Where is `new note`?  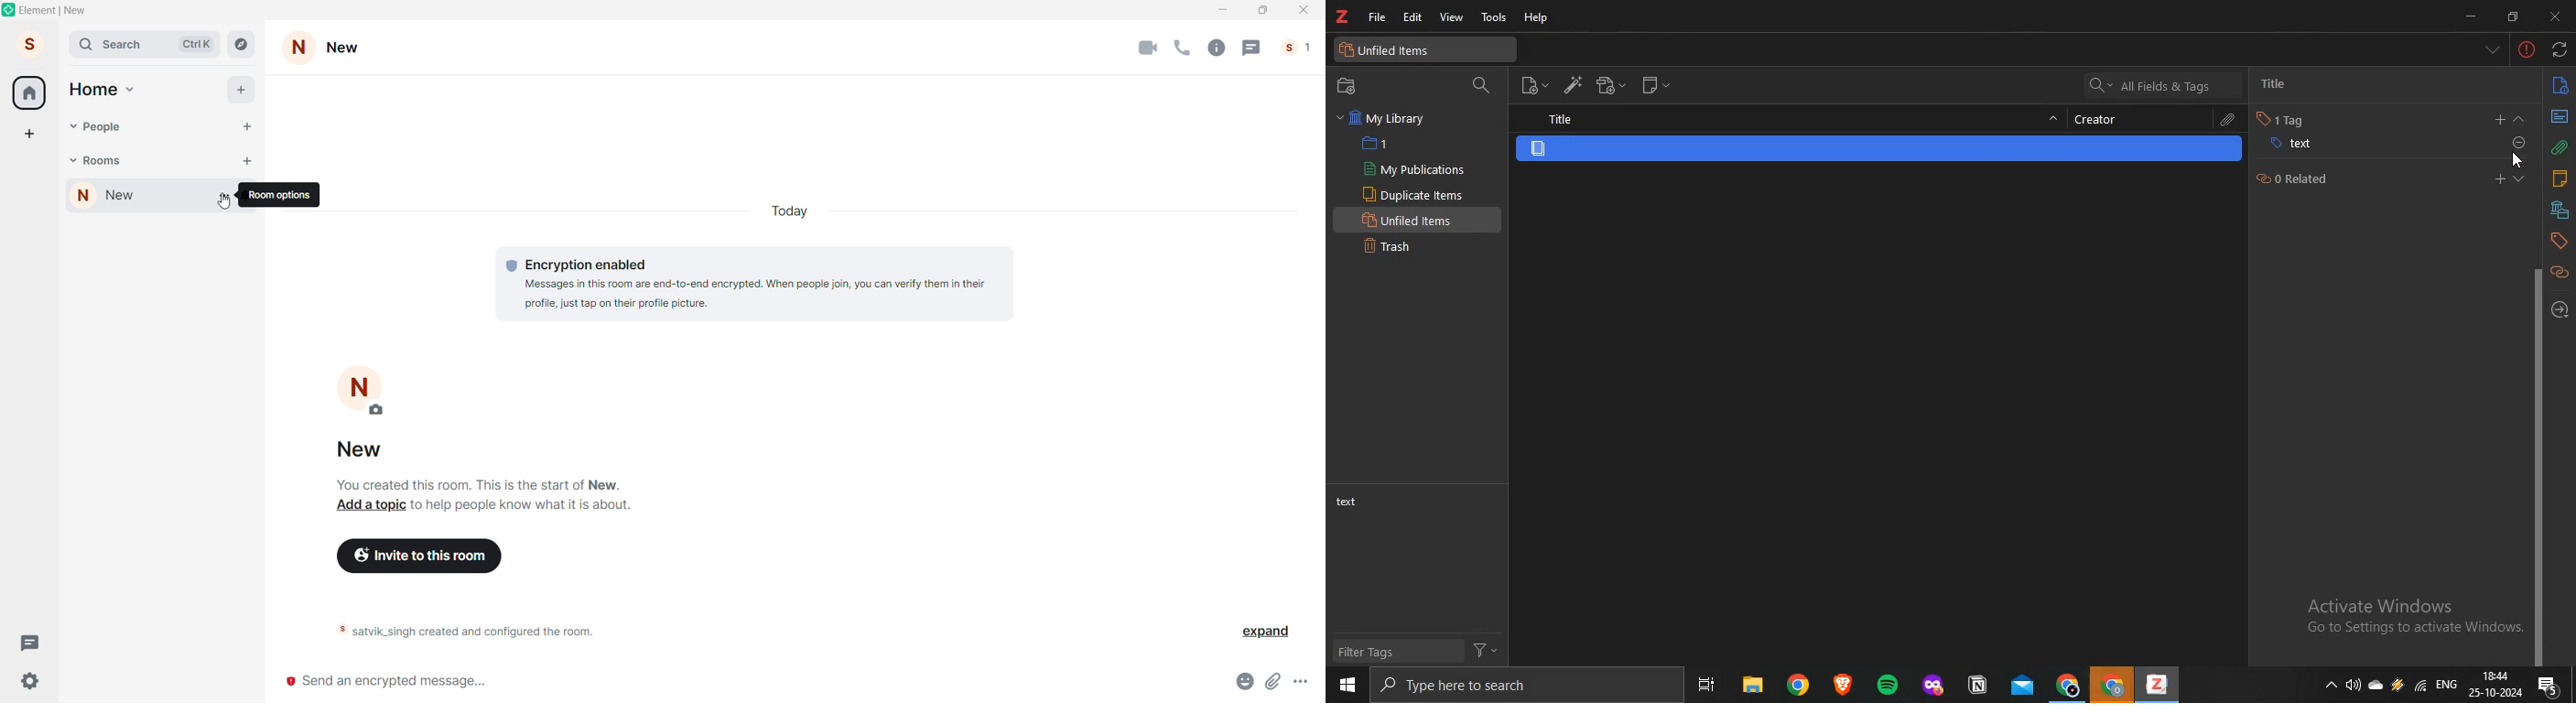 new note is located at coordinates (1660, 85).